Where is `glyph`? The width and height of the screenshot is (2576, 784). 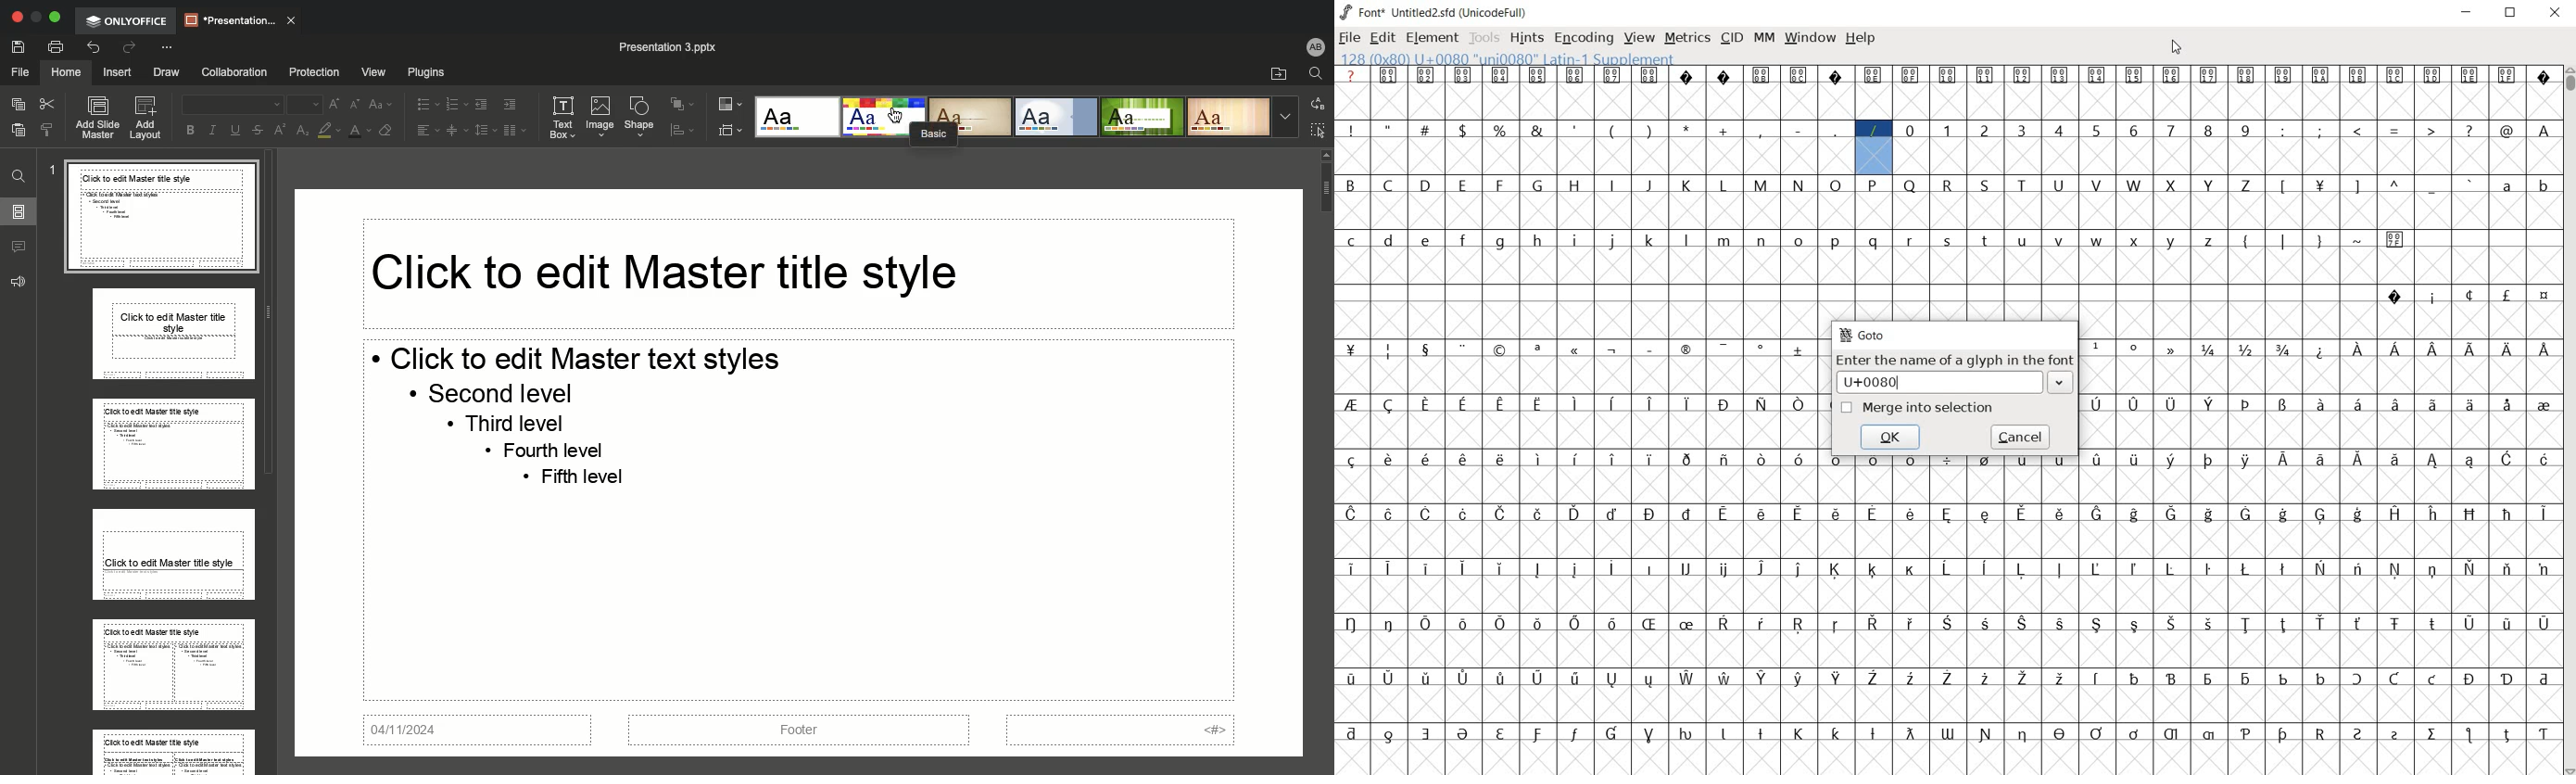 glyph is located at coordinates (2169, 461).